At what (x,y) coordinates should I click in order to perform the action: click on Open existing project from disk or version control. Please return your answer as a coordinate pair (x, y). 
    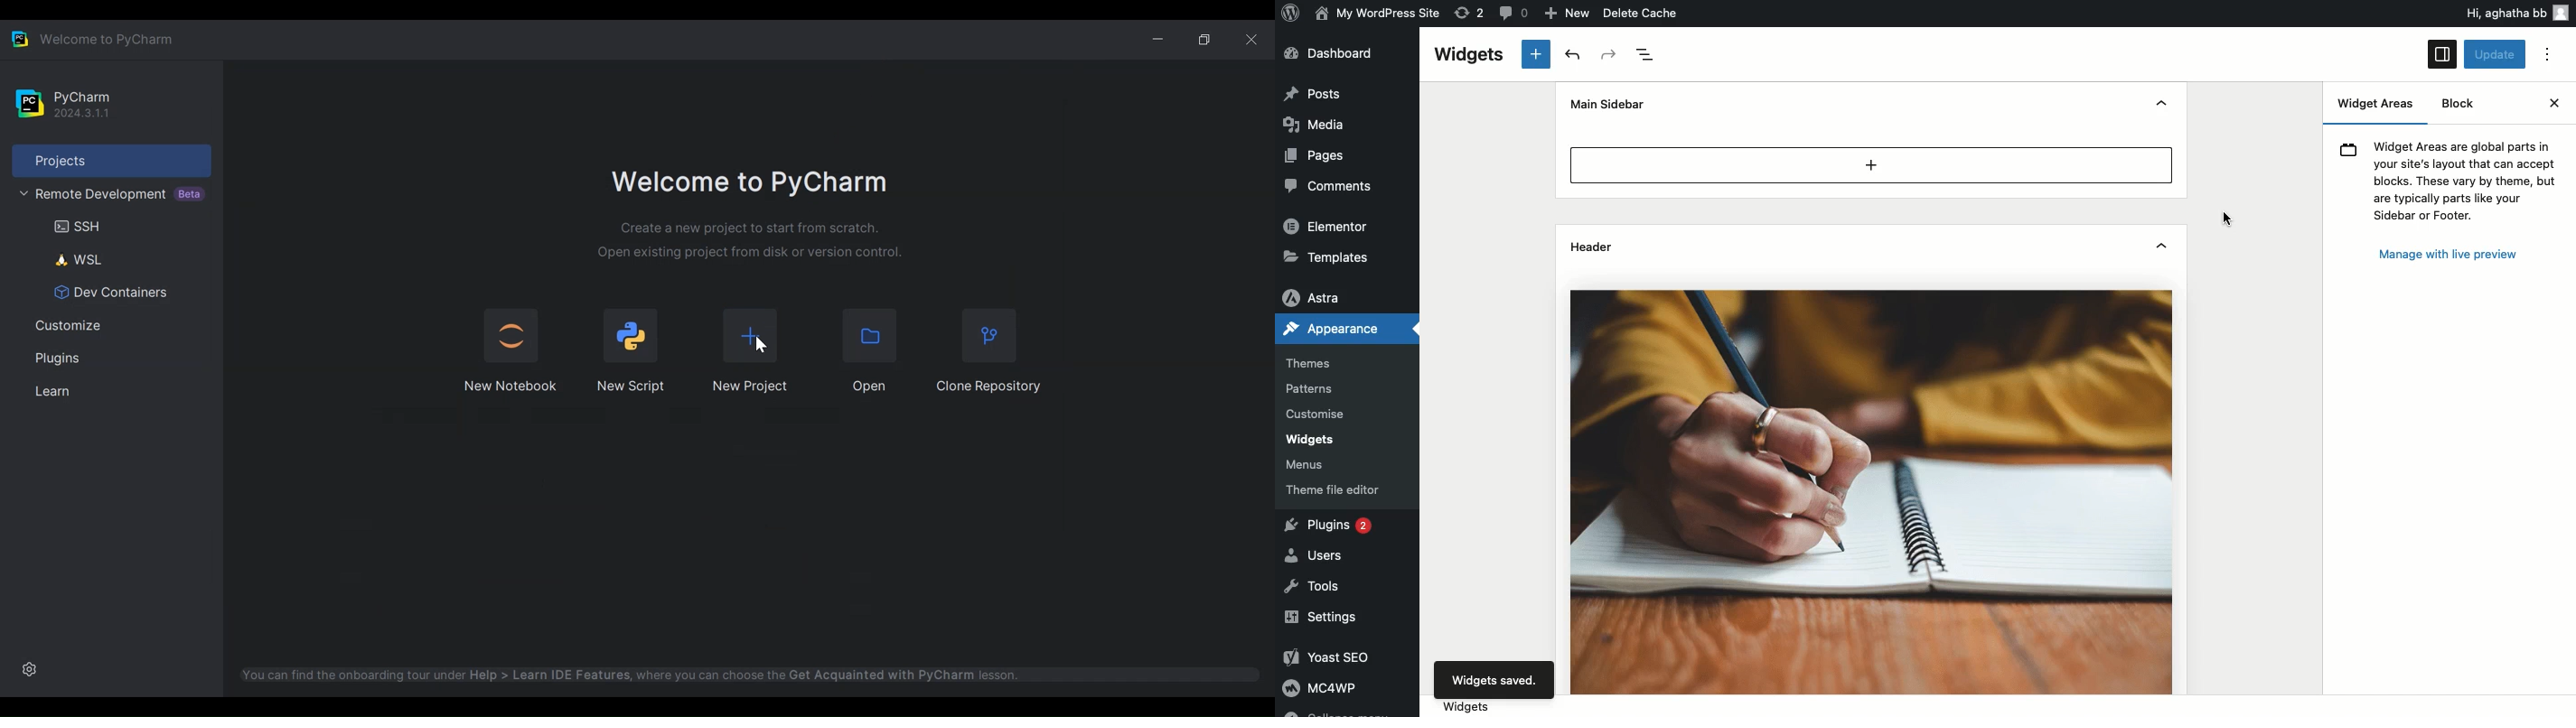
    Looking at the image, I should click on (751, 253).